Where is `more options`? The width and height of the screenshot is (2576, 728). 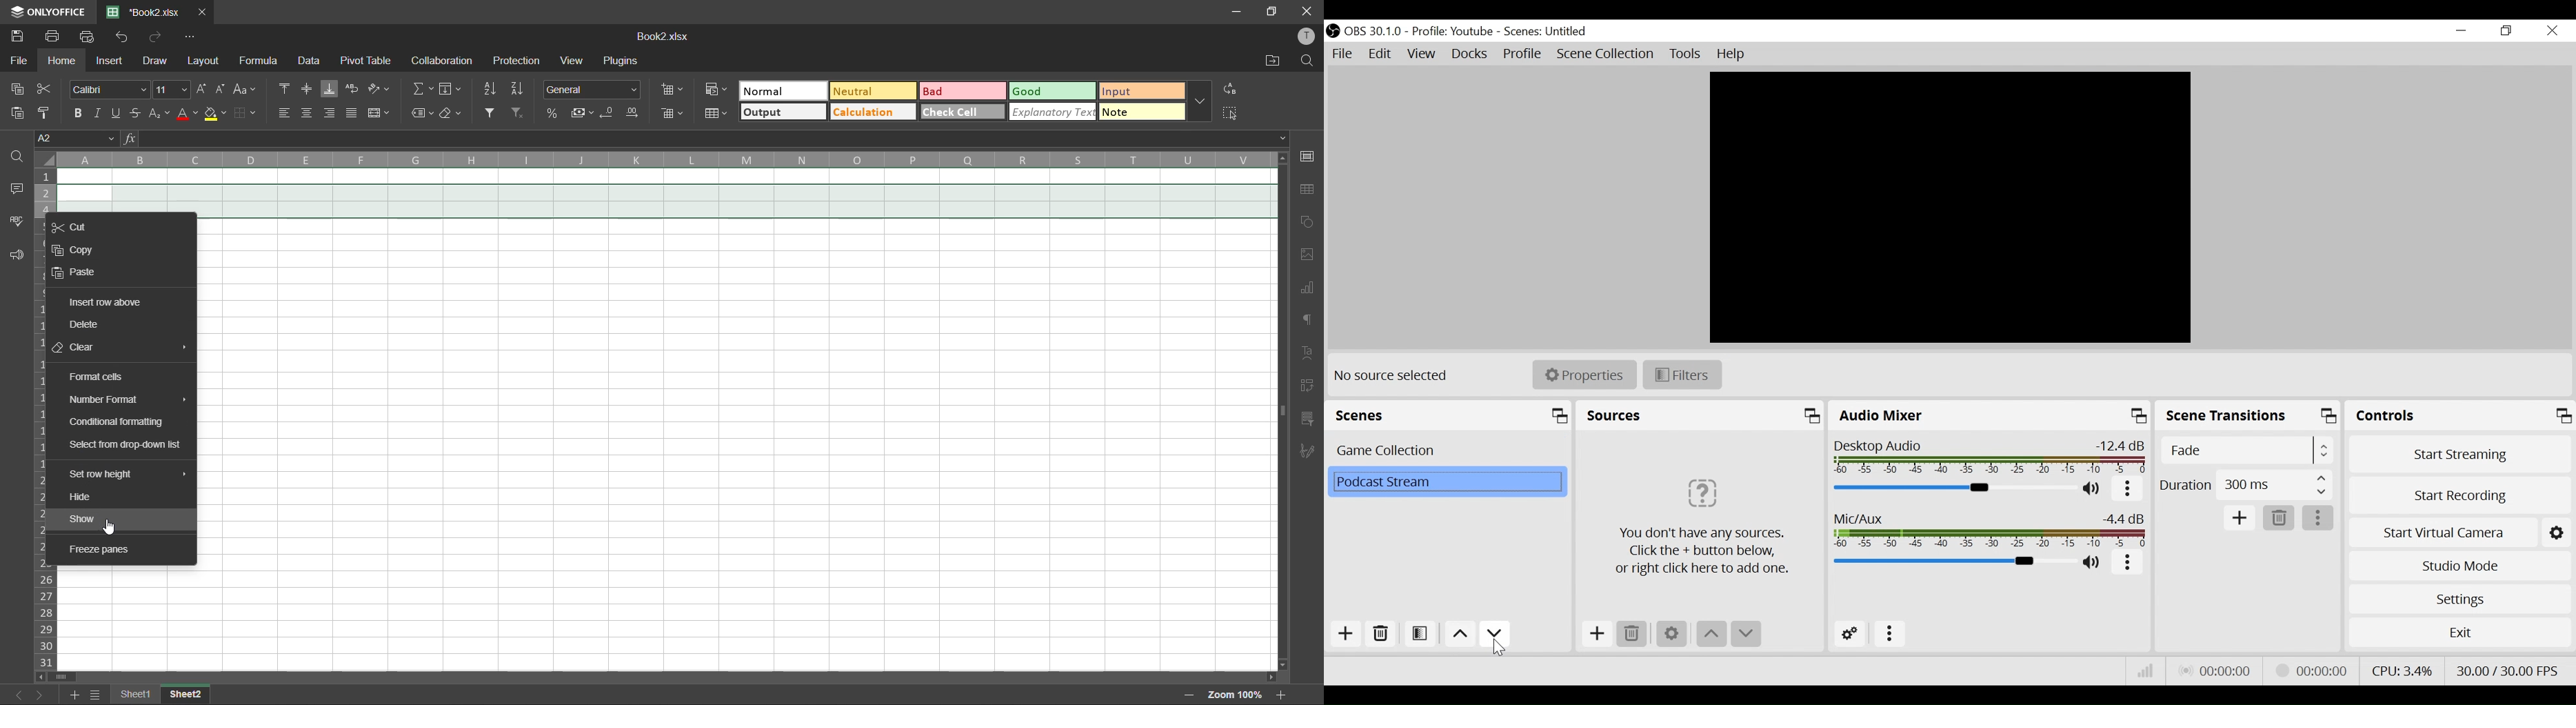 more options is located at coordinates (2129, 564).